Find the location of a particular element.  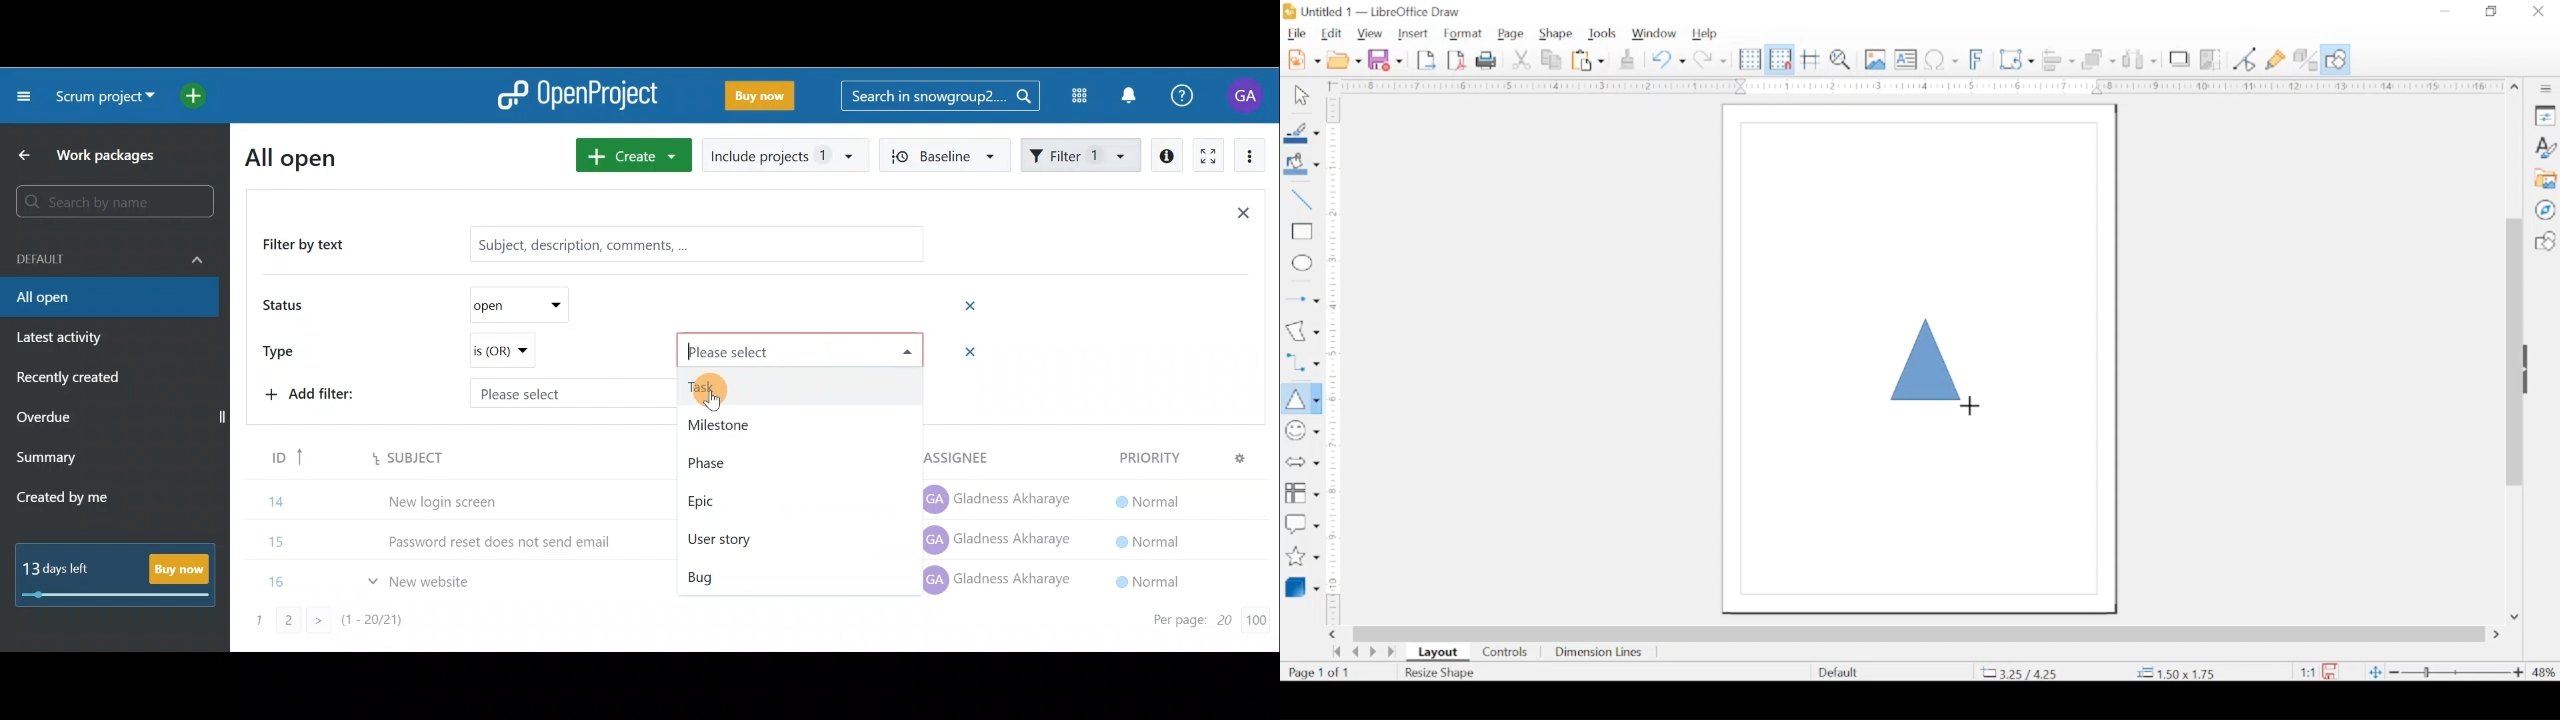

clone formatting is located at coordinates (1627, 59).